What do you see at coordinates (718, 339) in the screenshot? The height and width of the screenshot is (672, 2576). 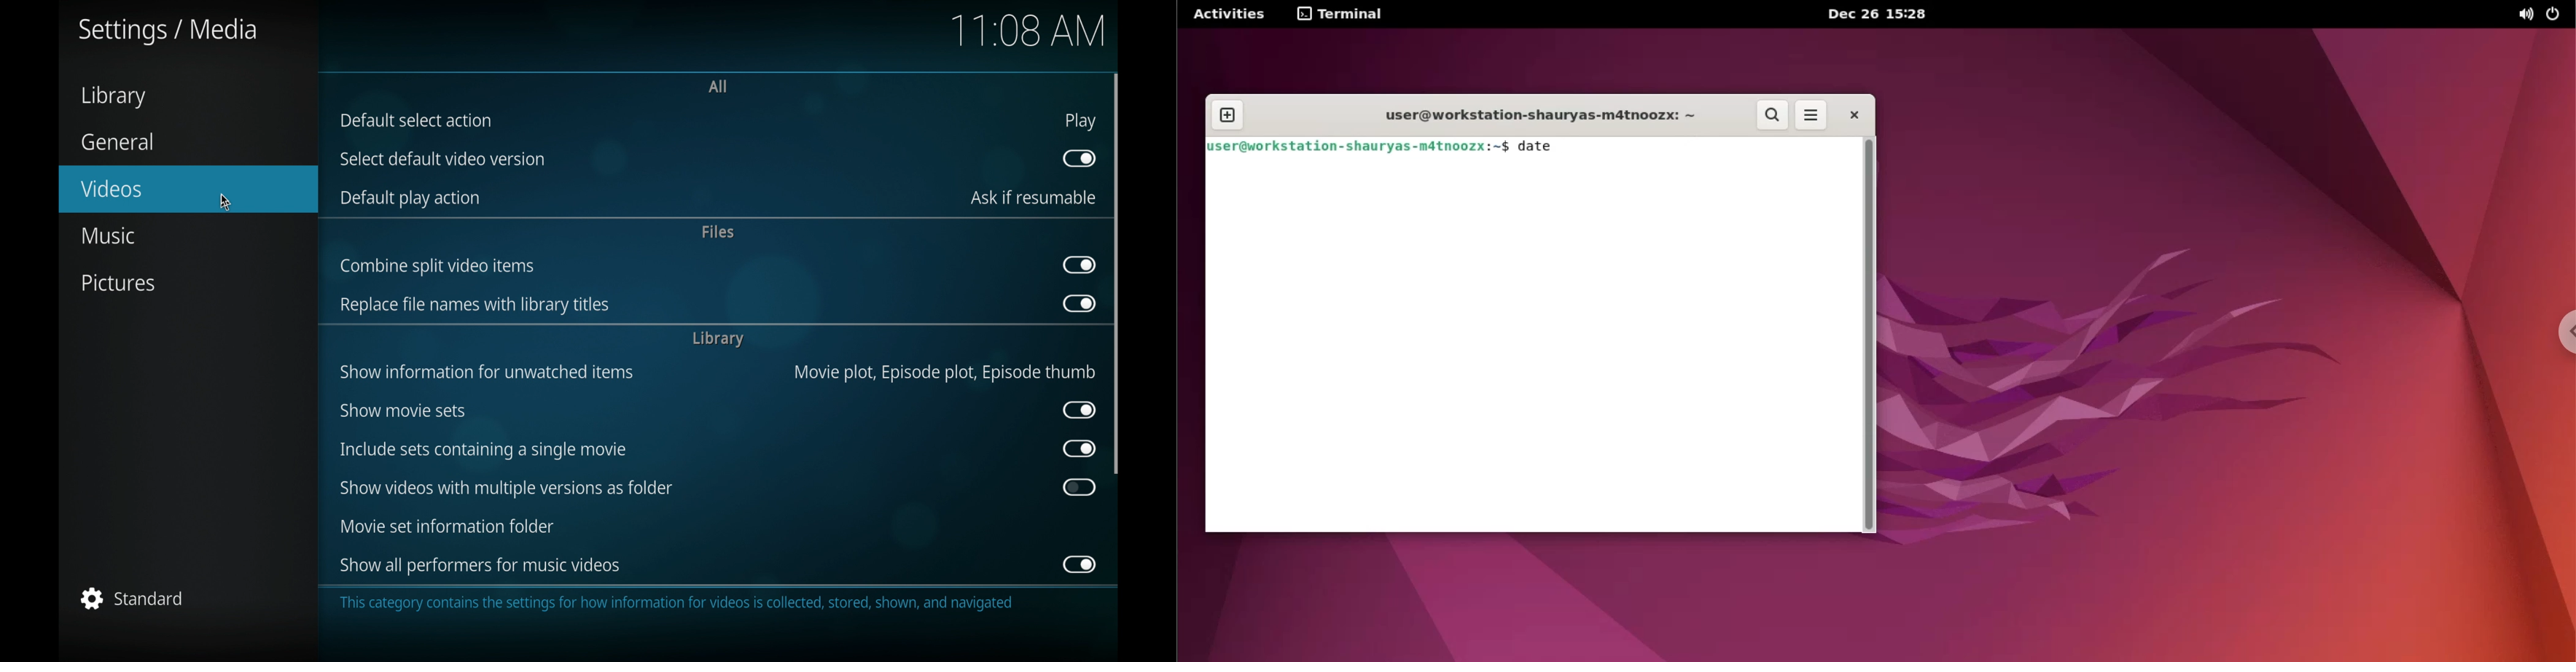 I see `library` at bounding box center [718, 339].